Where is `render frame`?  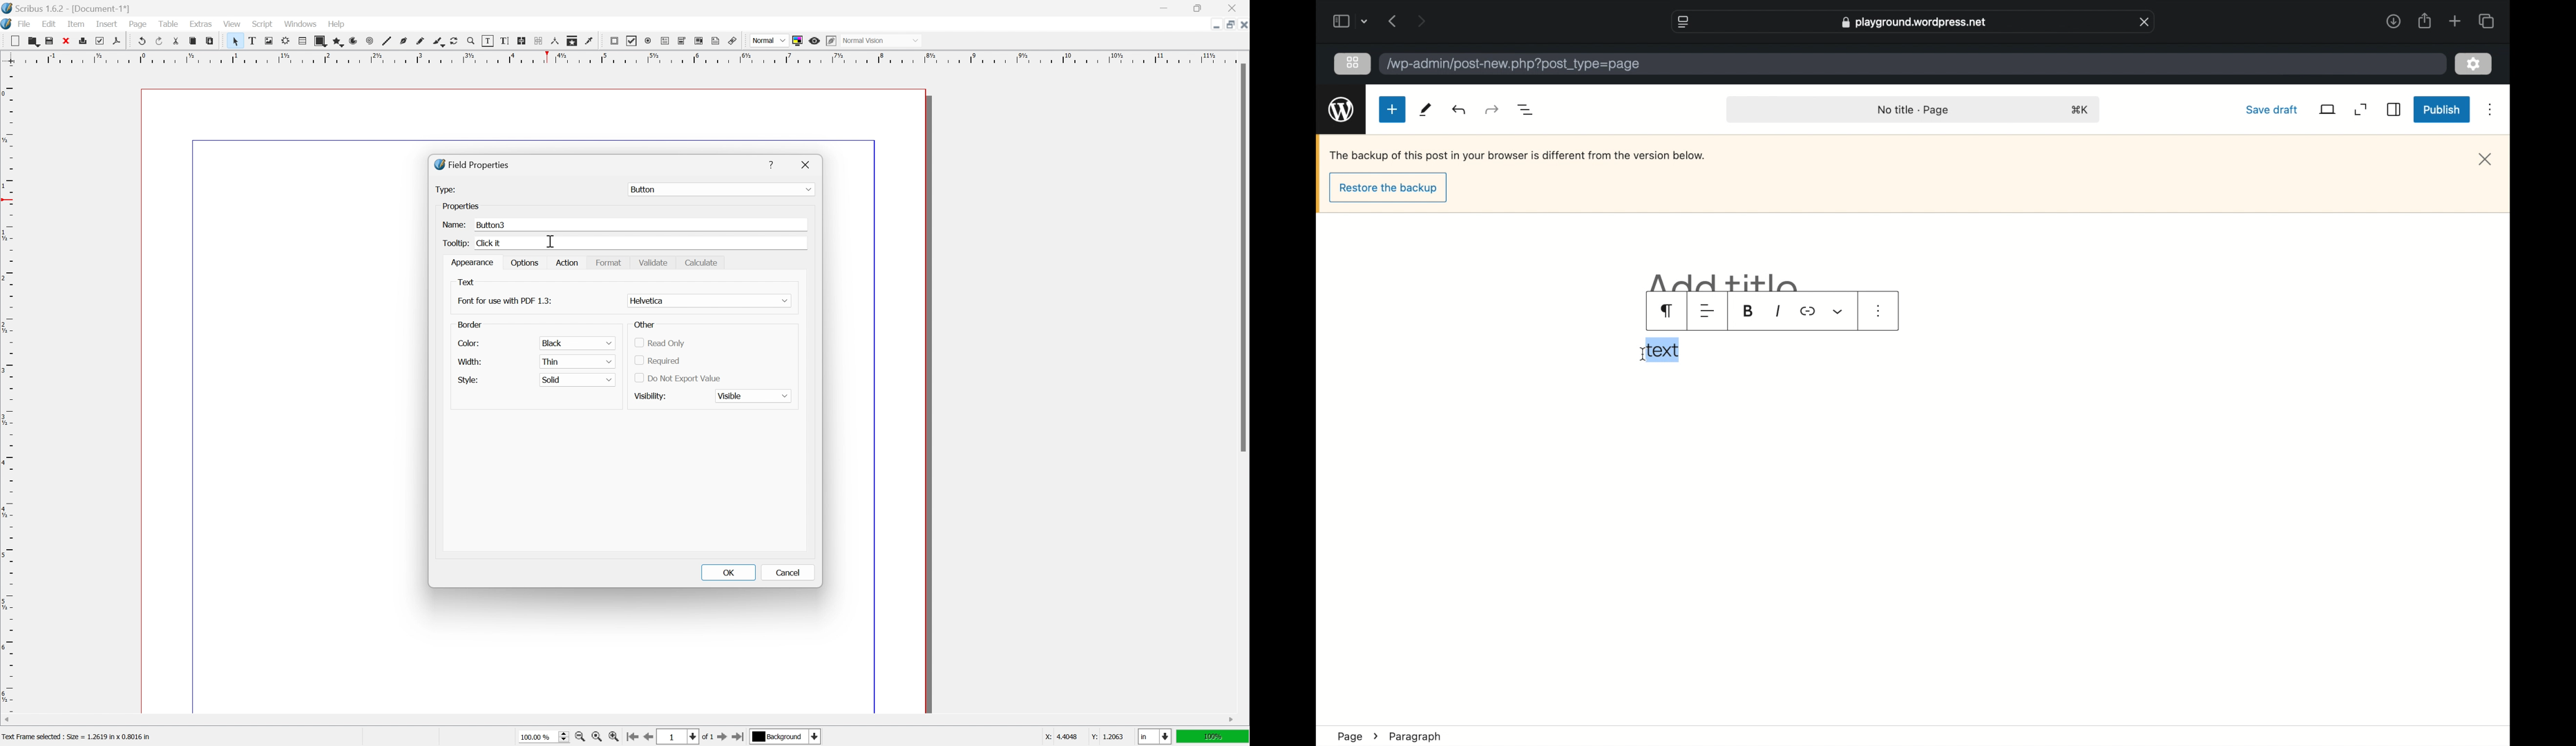
render frame is located at coordinates (286, 39).